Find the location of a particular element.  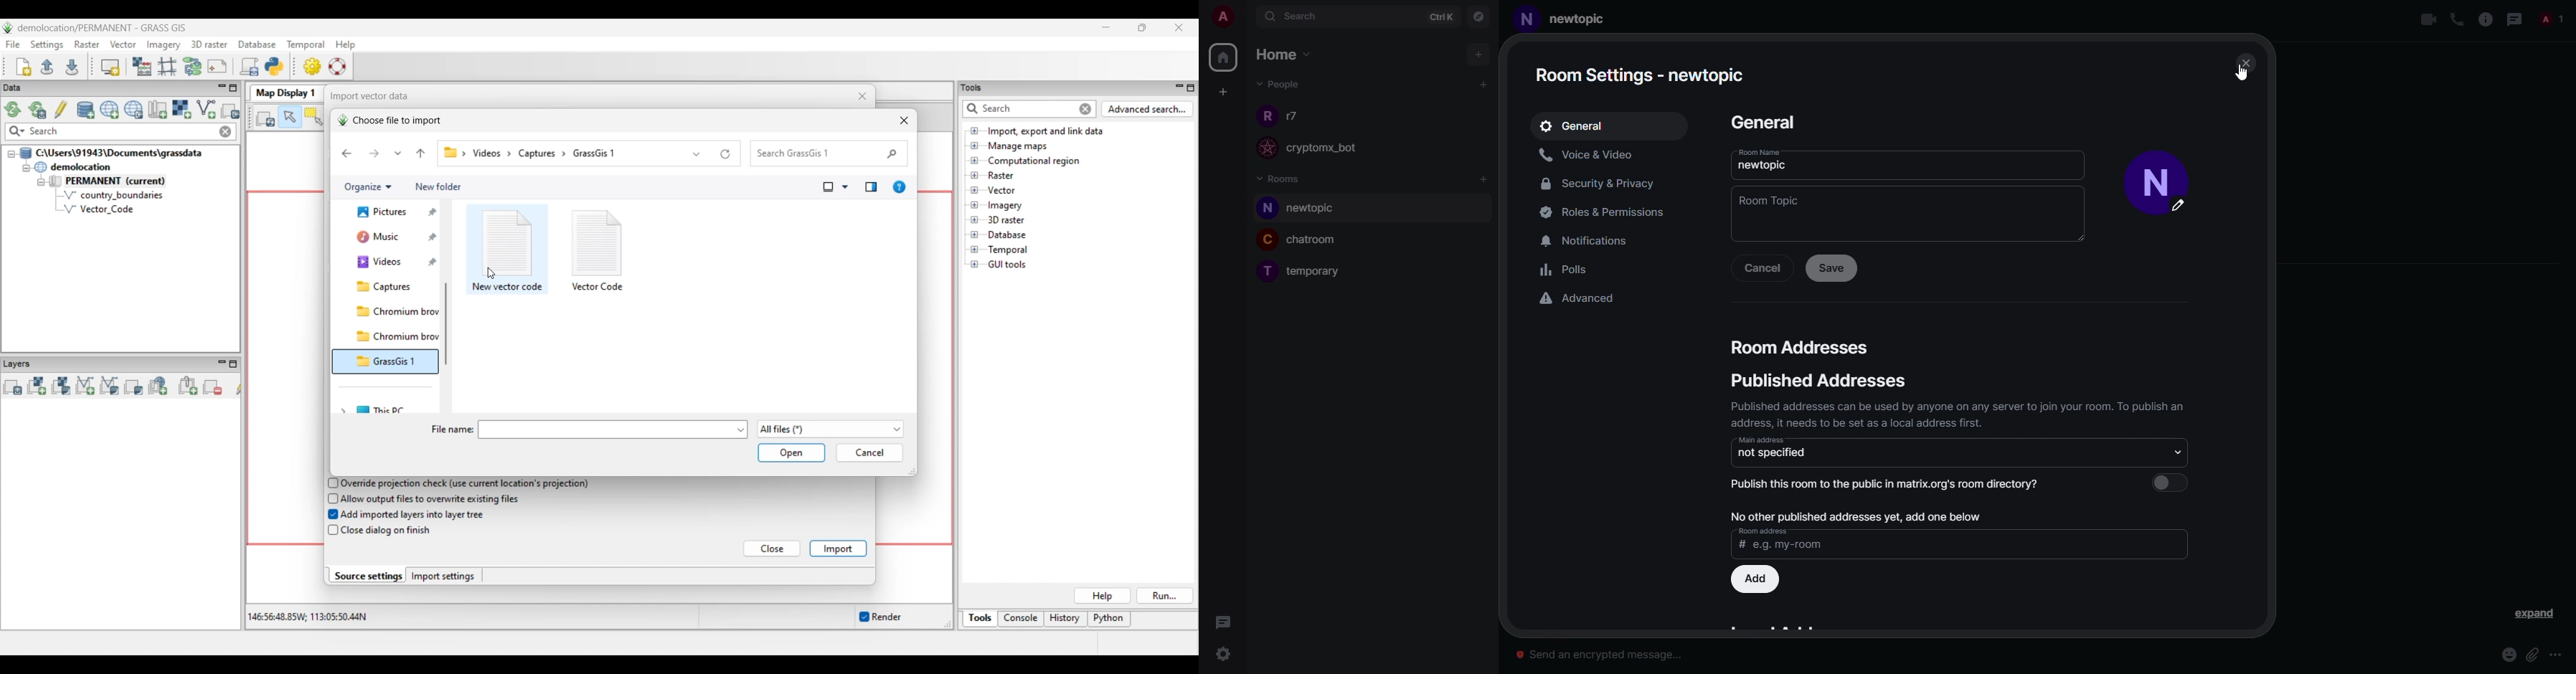

profile image is located at coordinates (1268, 239).